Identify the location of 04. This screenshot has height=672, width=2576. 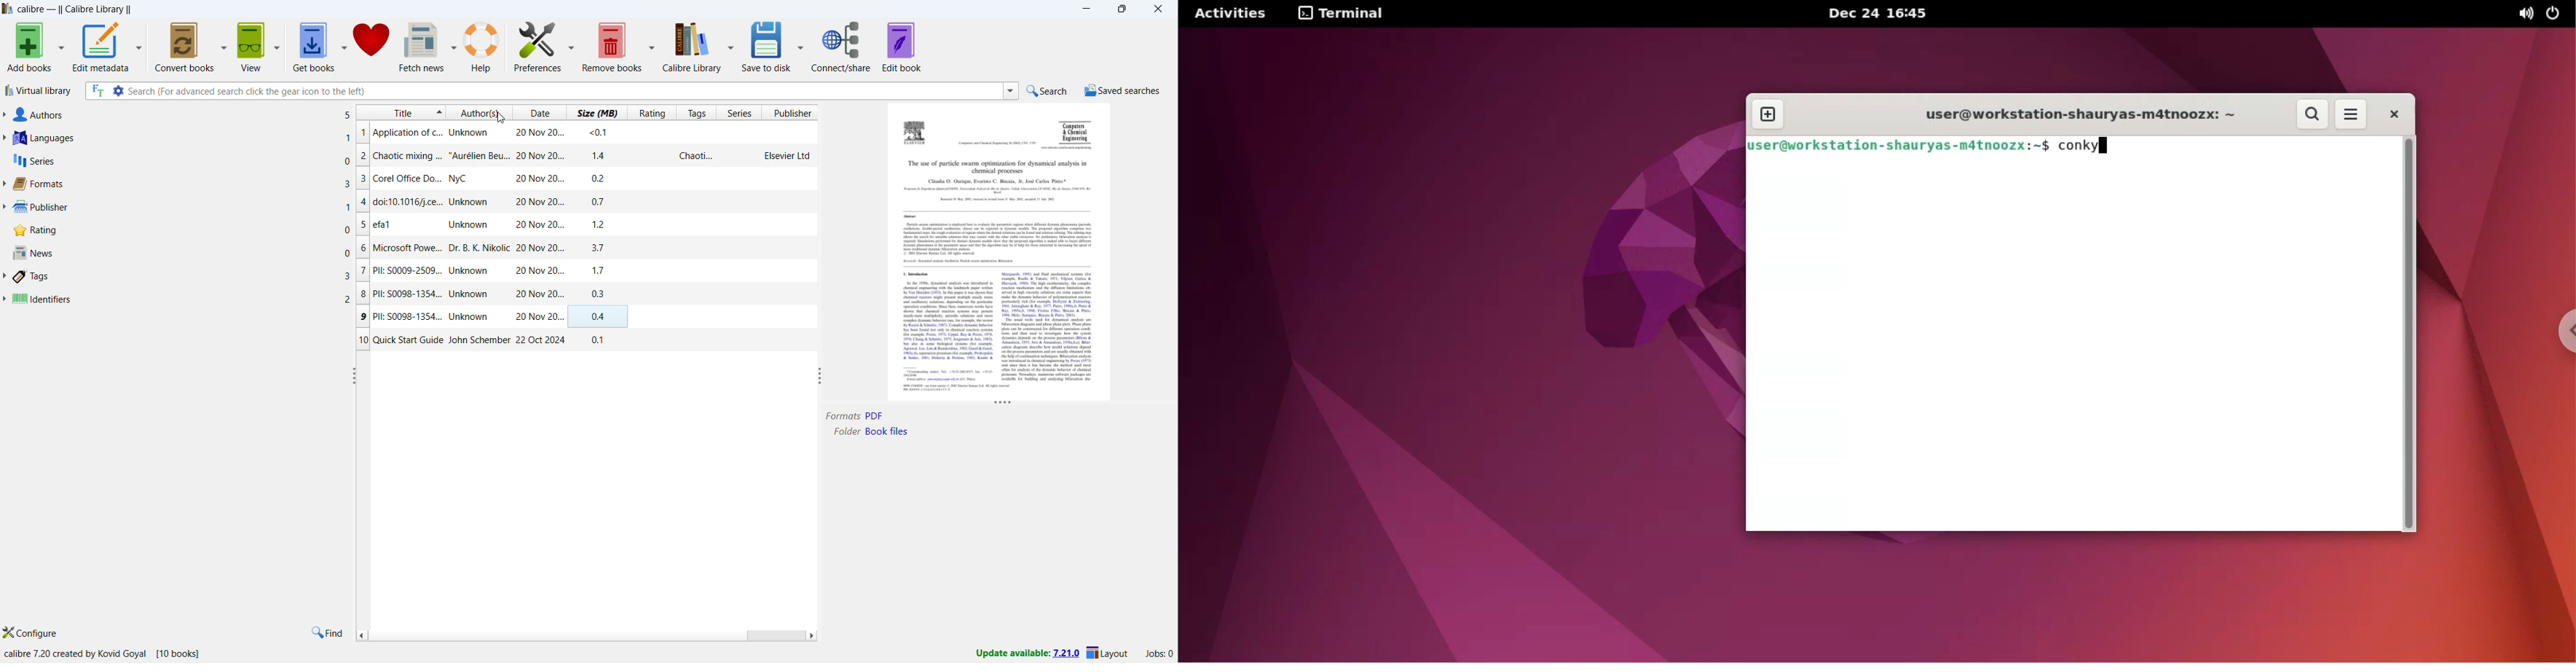
(601, 317).